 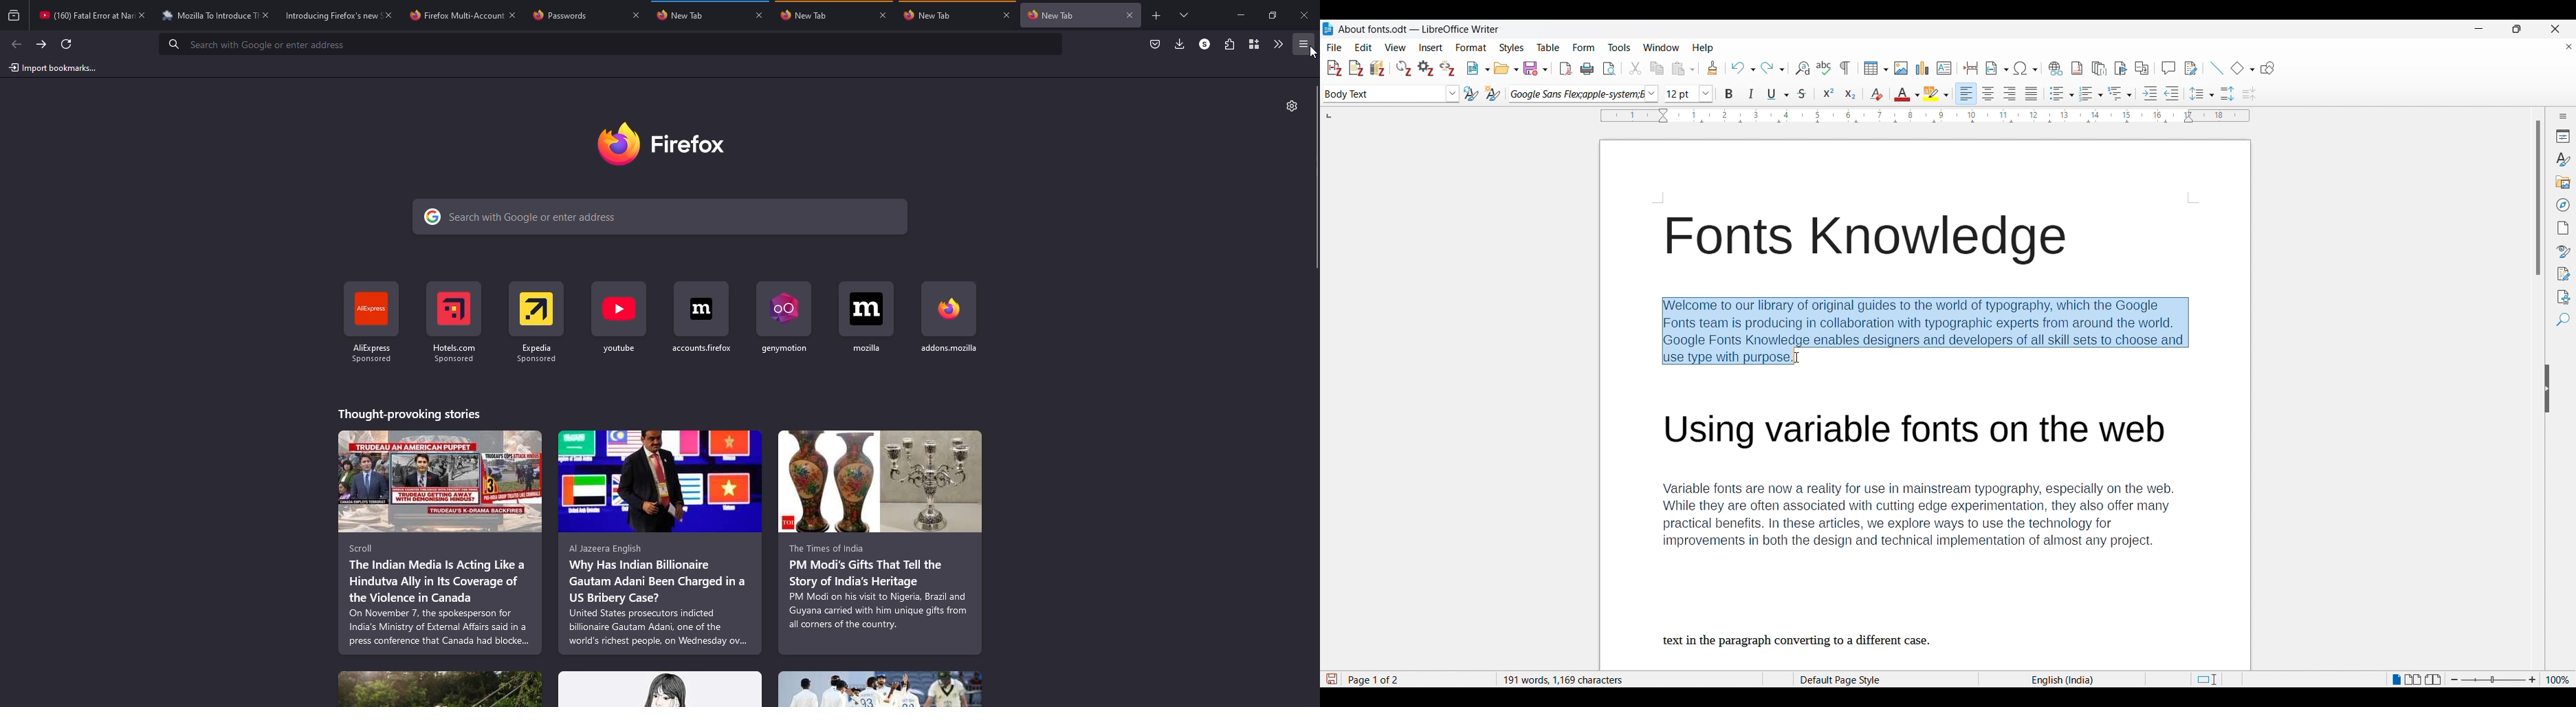 I want to click on shortcut, so click(x=947, y=318).